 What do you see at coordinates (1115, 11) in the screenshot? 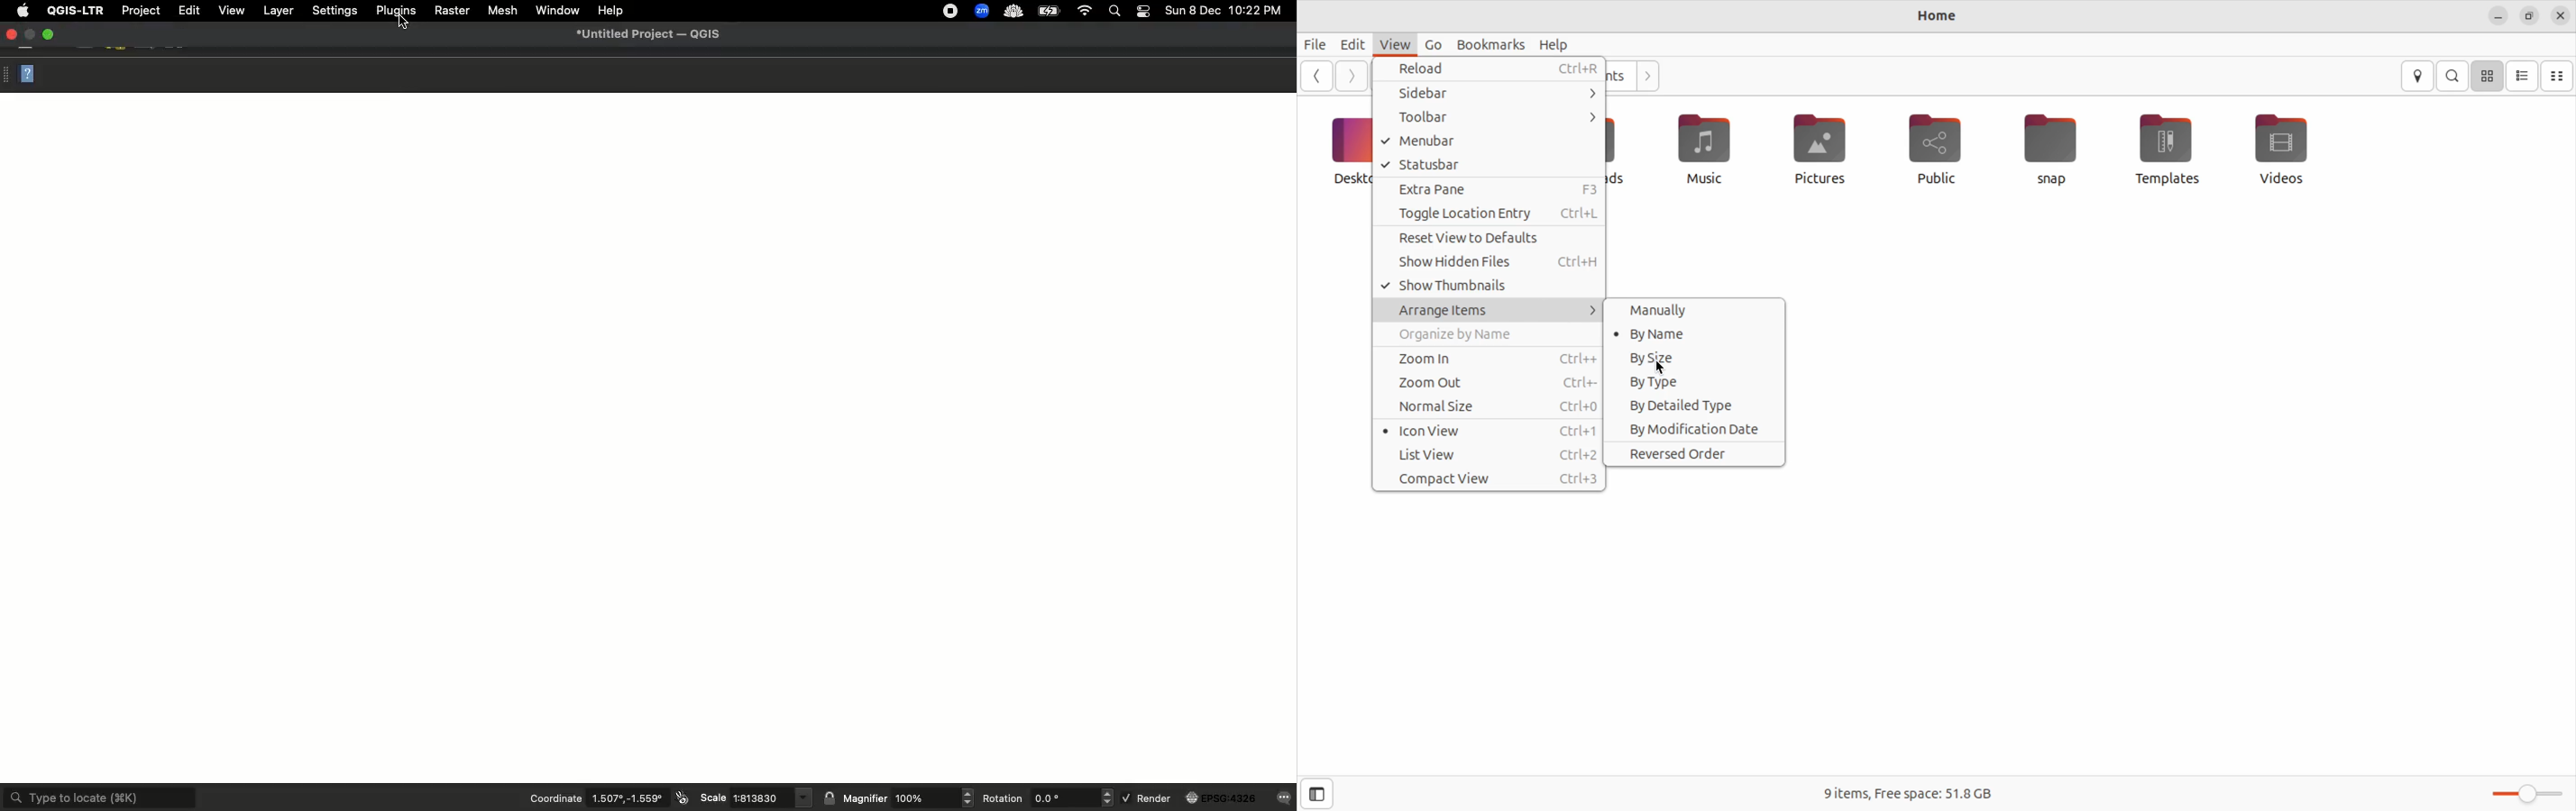
I see `Search` at bounding box center [1115, 11].